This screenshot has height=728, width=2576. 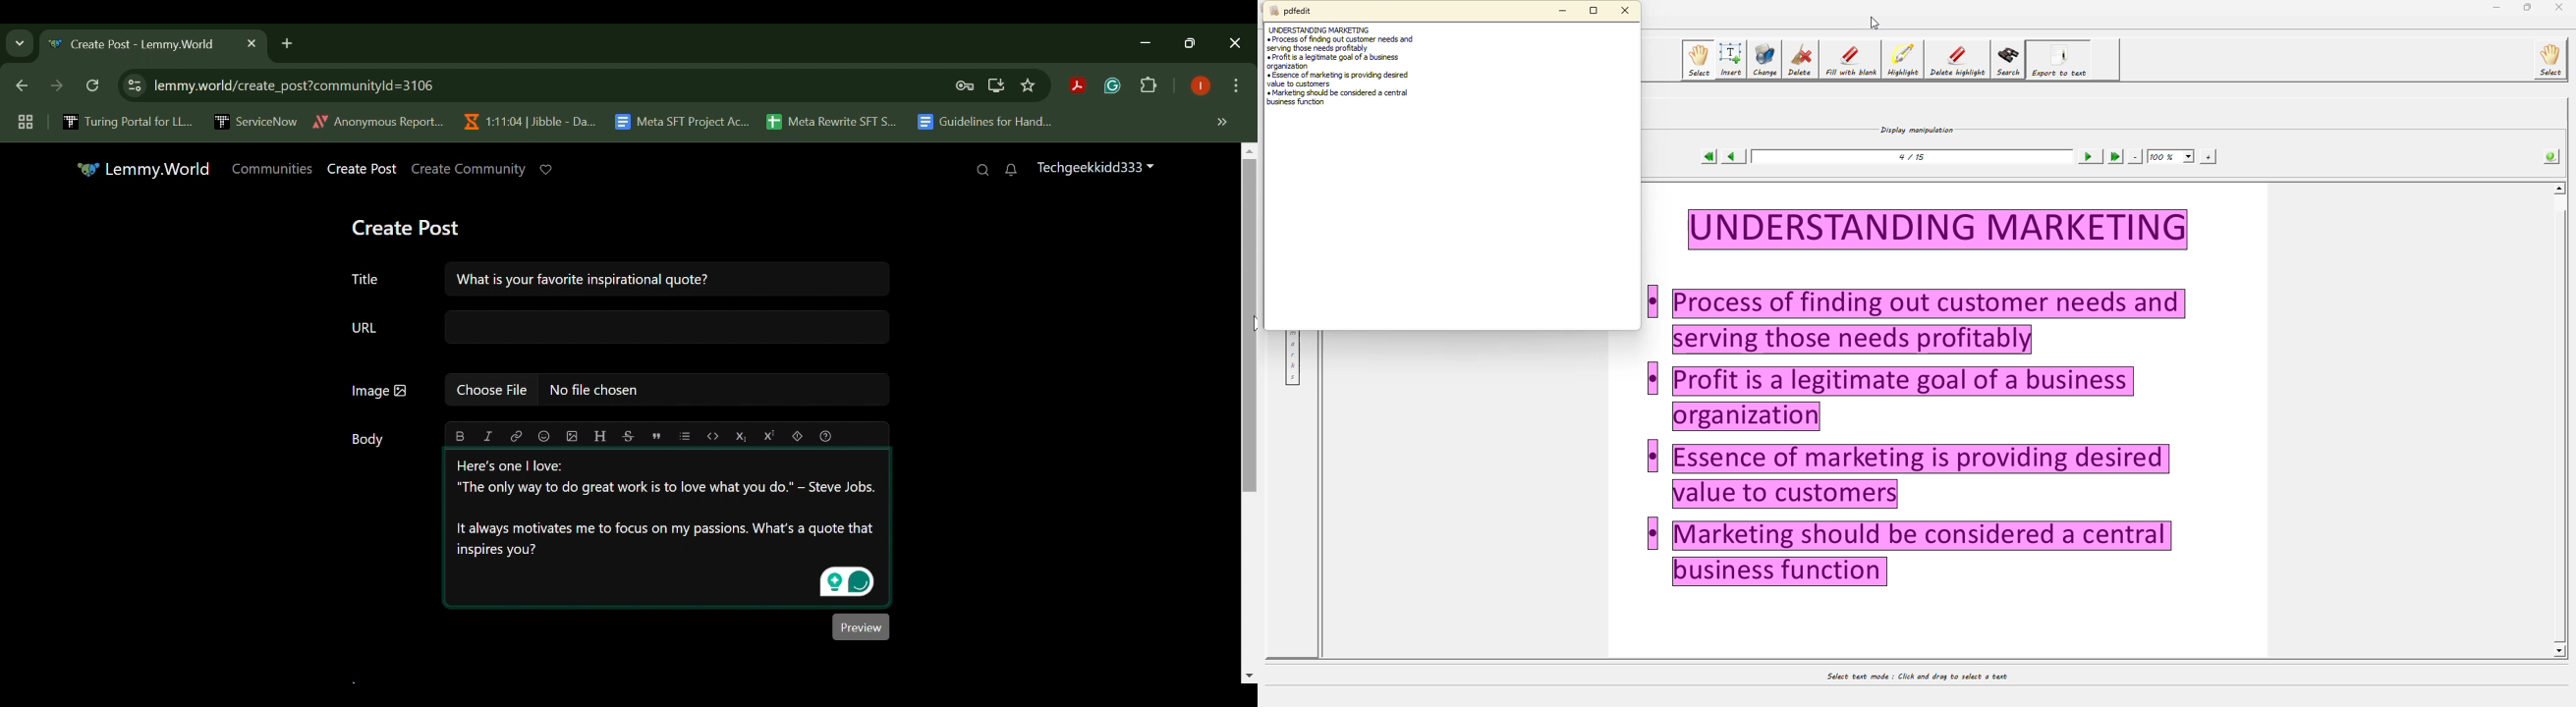 I want to click on Refresh Webpage, so click(x=94, y=87).